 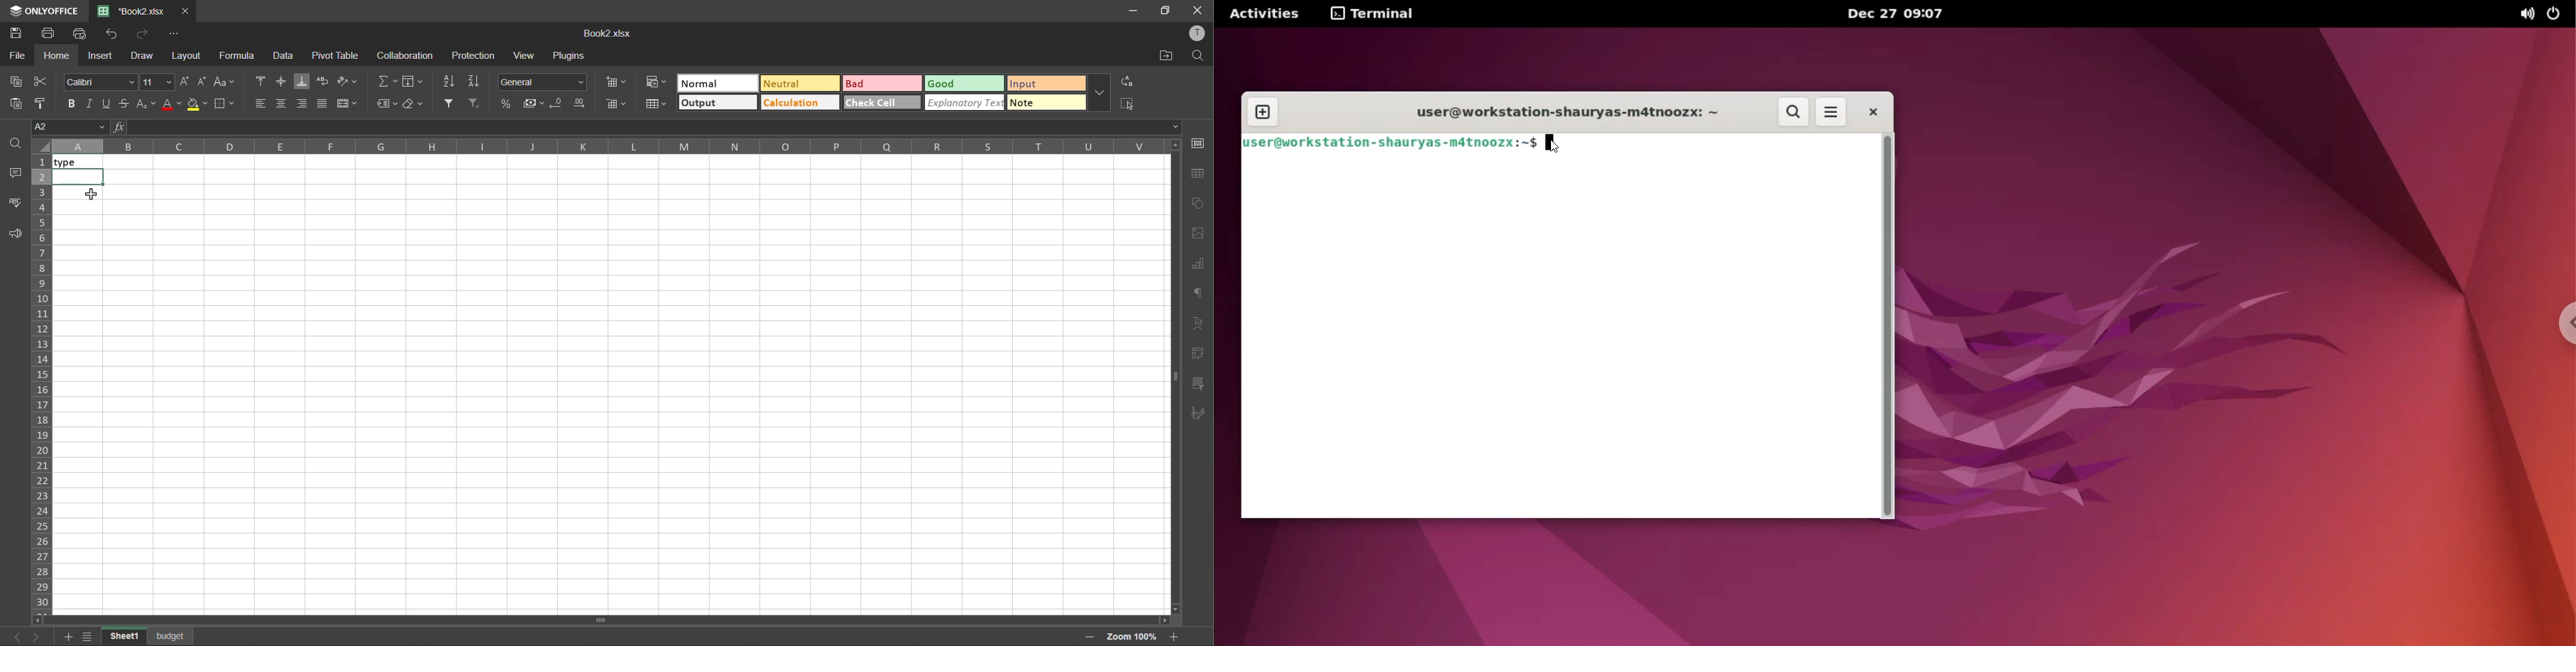 I want to click on maximize, so click(x=1165, y=11).